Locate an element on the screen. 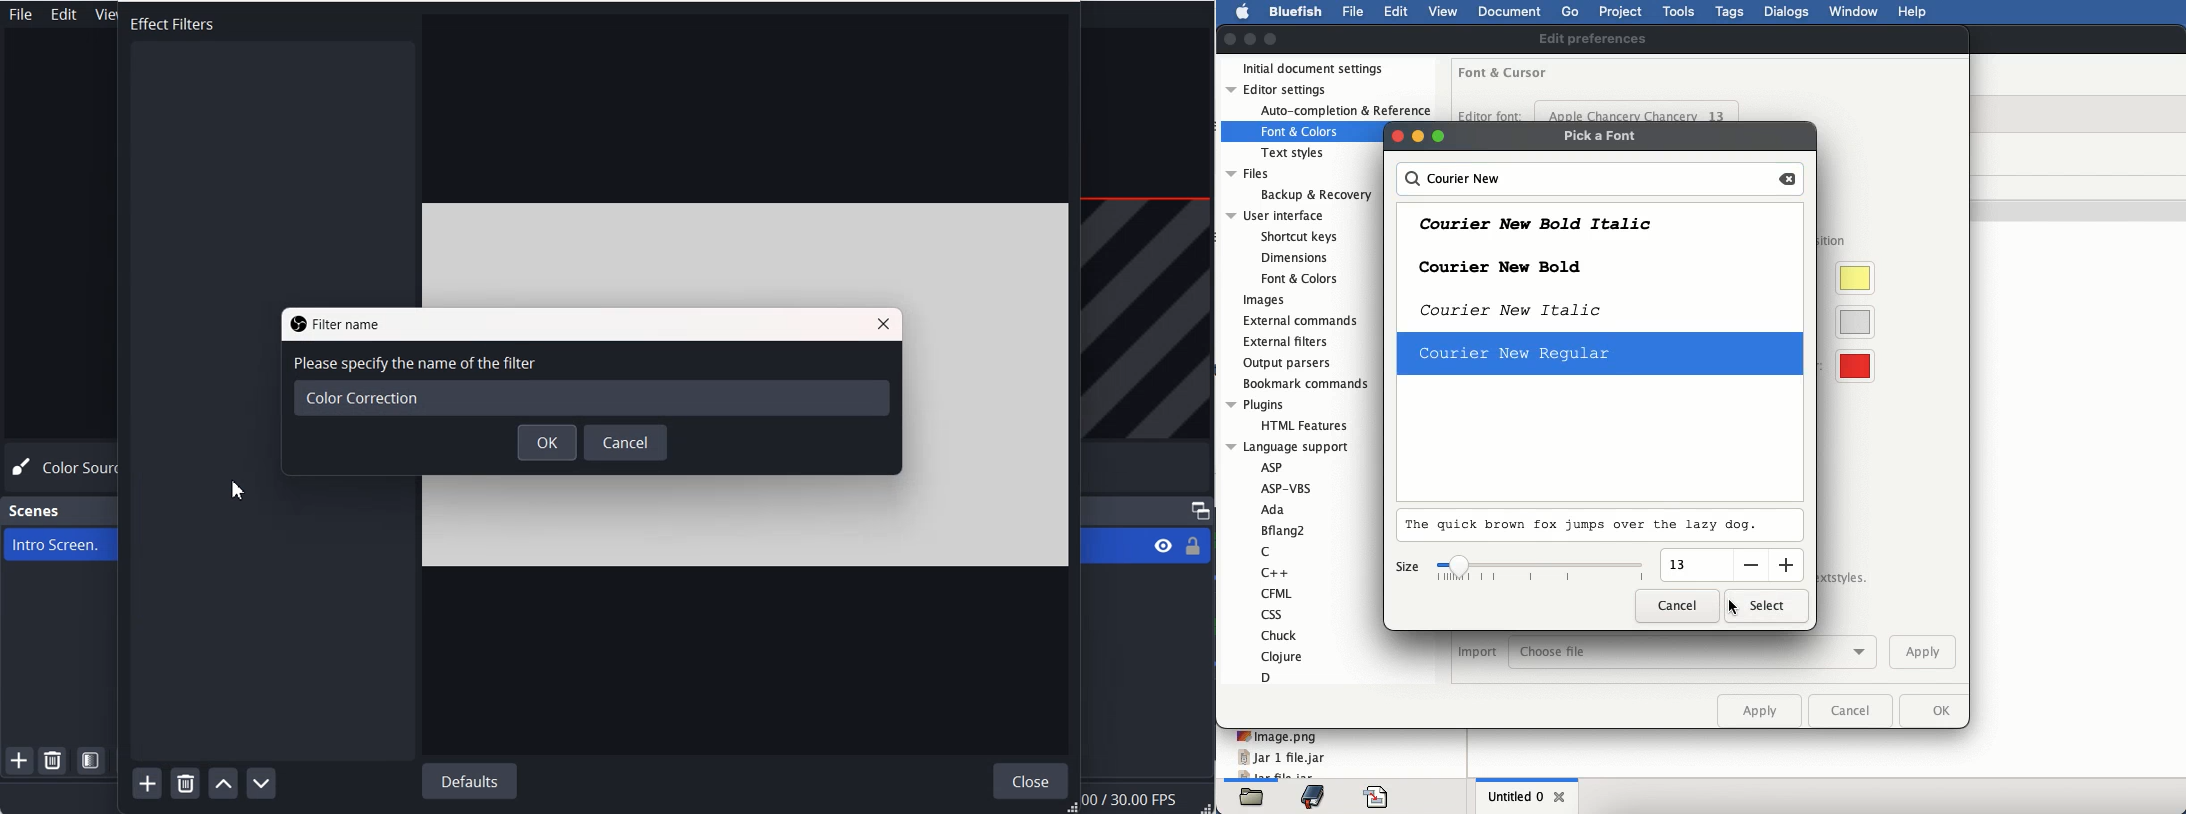  click is located at coordinates (1736, 608).